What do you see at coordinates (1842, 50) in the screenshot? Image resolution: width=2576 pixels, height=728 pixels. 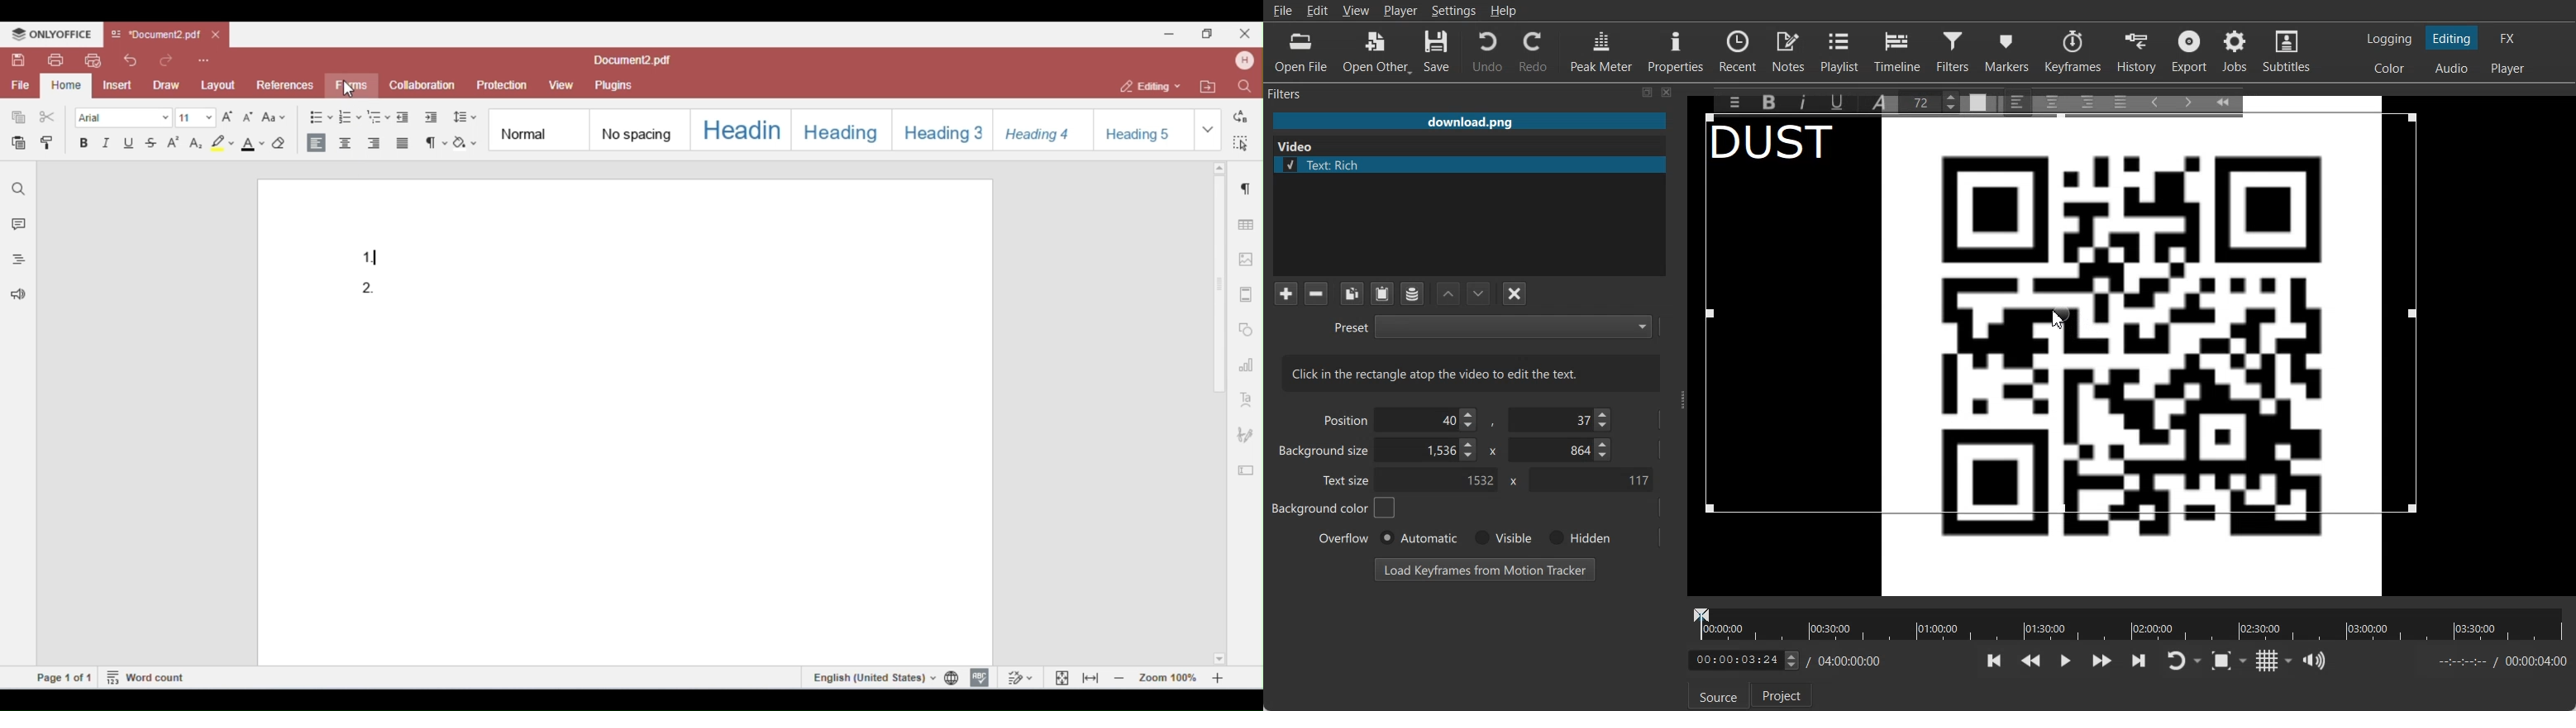 I see `Playlist` at bounding box center [1842, 50].